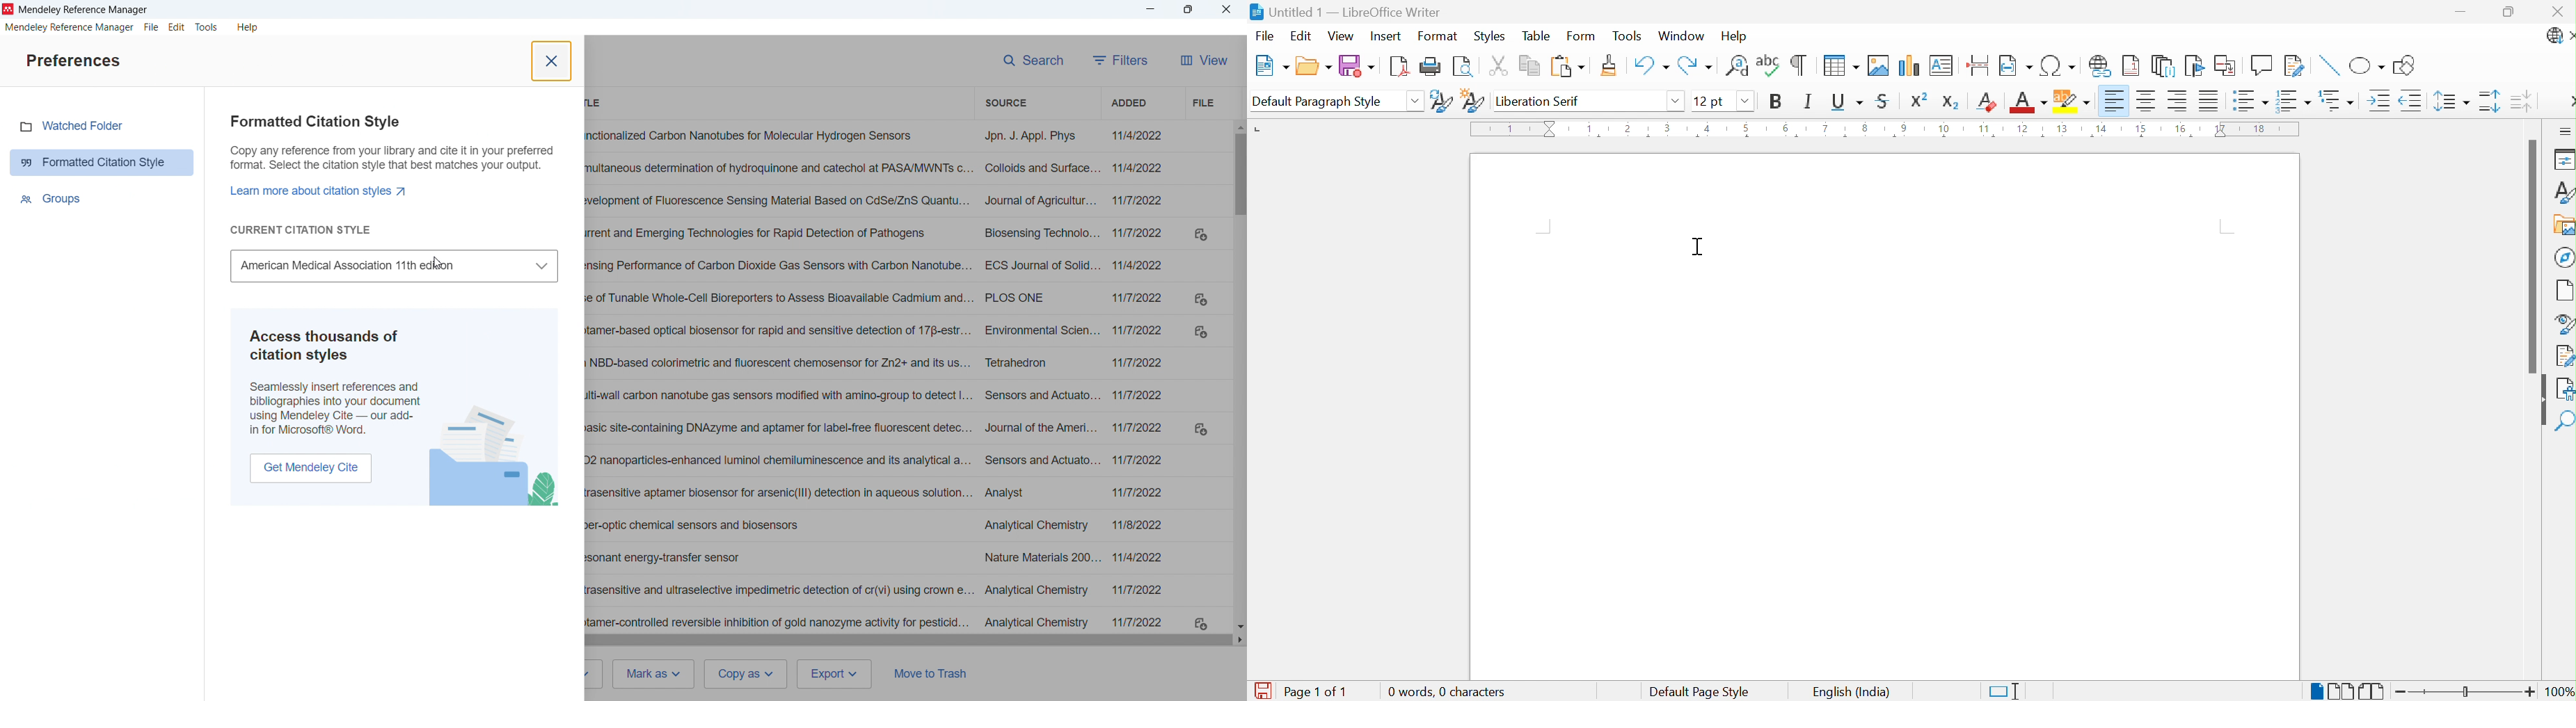 This screenshot has height=728, width=2576. I want to click on Book View, so click(2373, 689).